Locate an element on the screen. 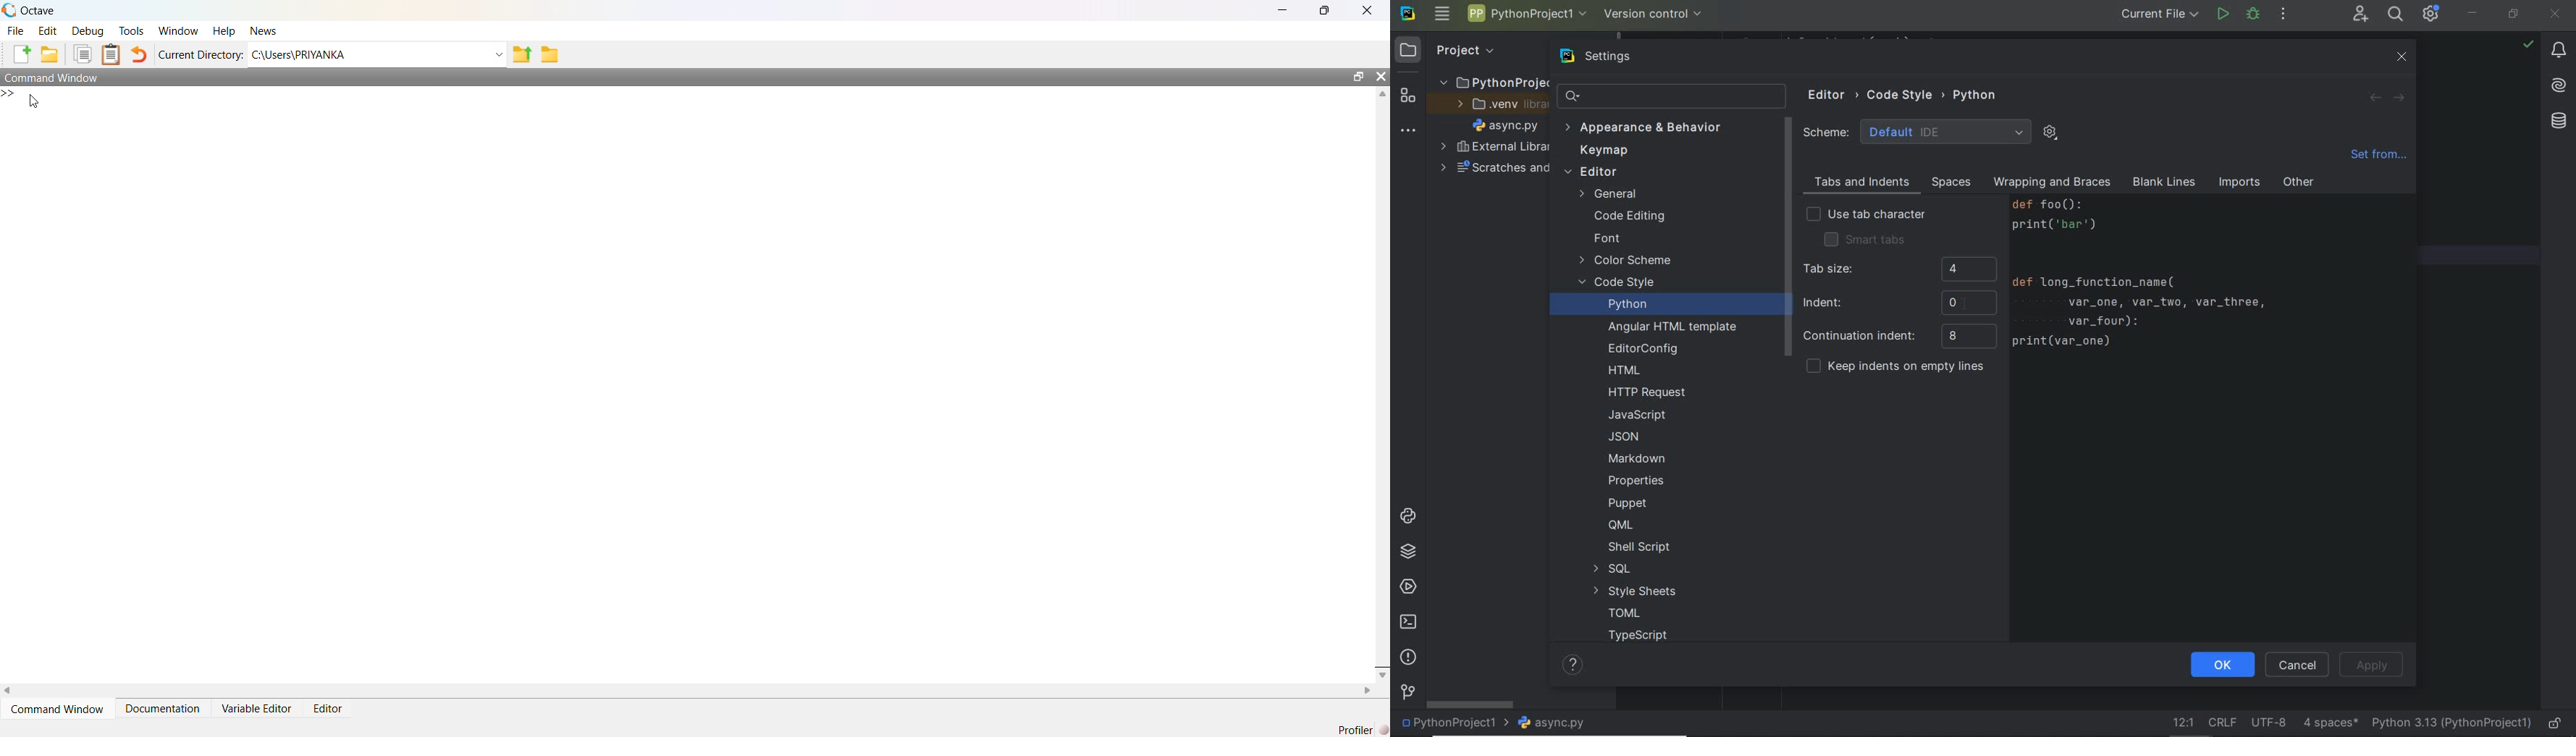 This screenshot has height=756, width=2576. cancel is located at coordinates (2297, 666).